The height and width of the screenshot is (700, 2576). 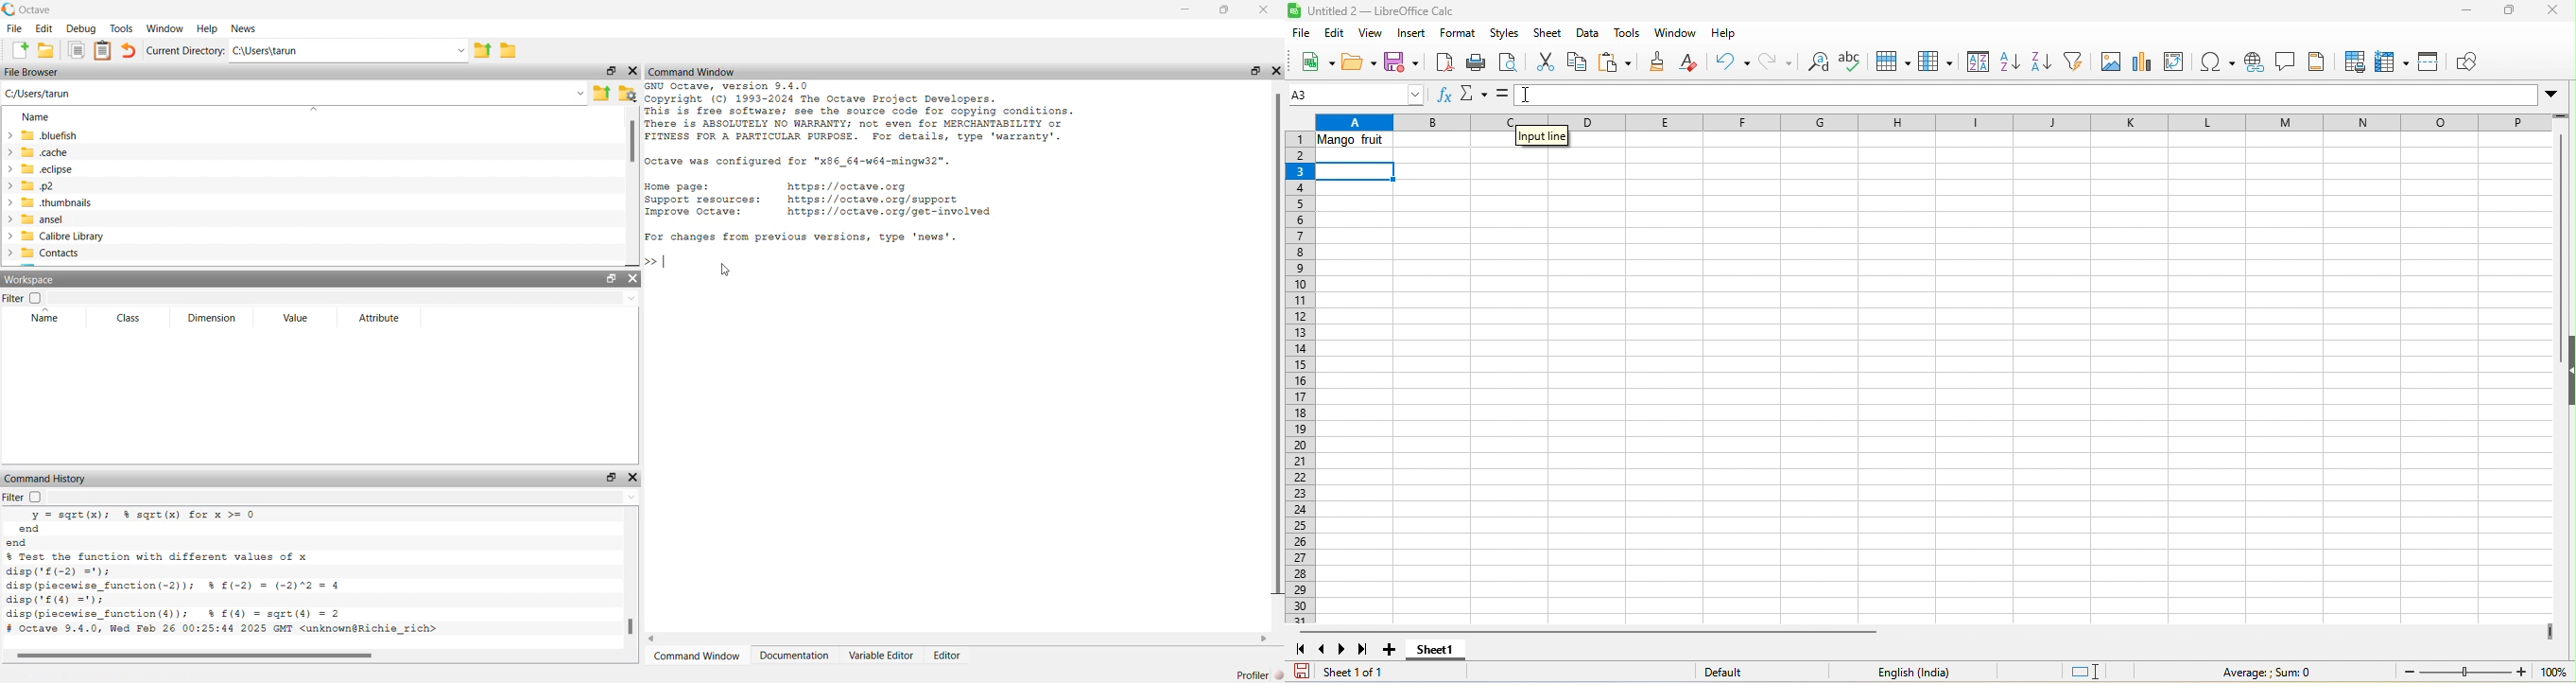 What do you see at coordinates (1412, 34) in the screenshot?
I see `insert` at bounding box center [1412, 34].